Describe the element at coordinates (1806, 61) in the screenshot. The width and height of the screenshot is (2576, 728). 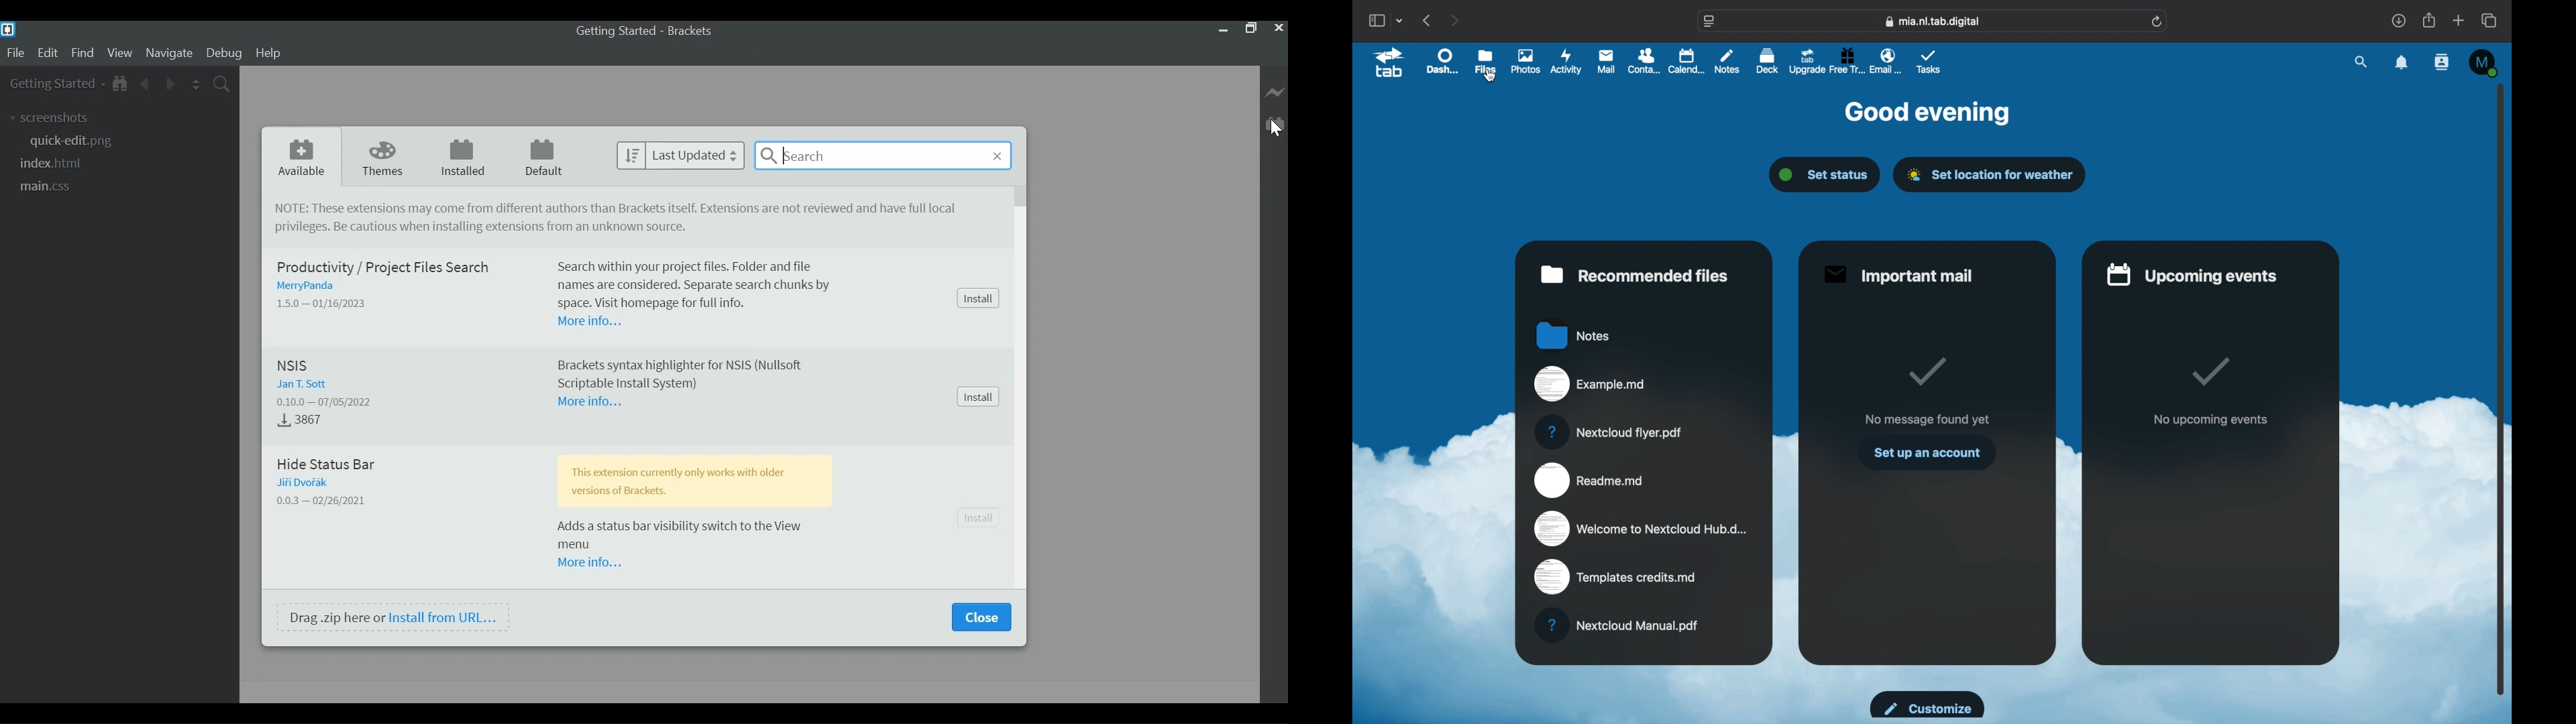
I see `upgrade` at that location.